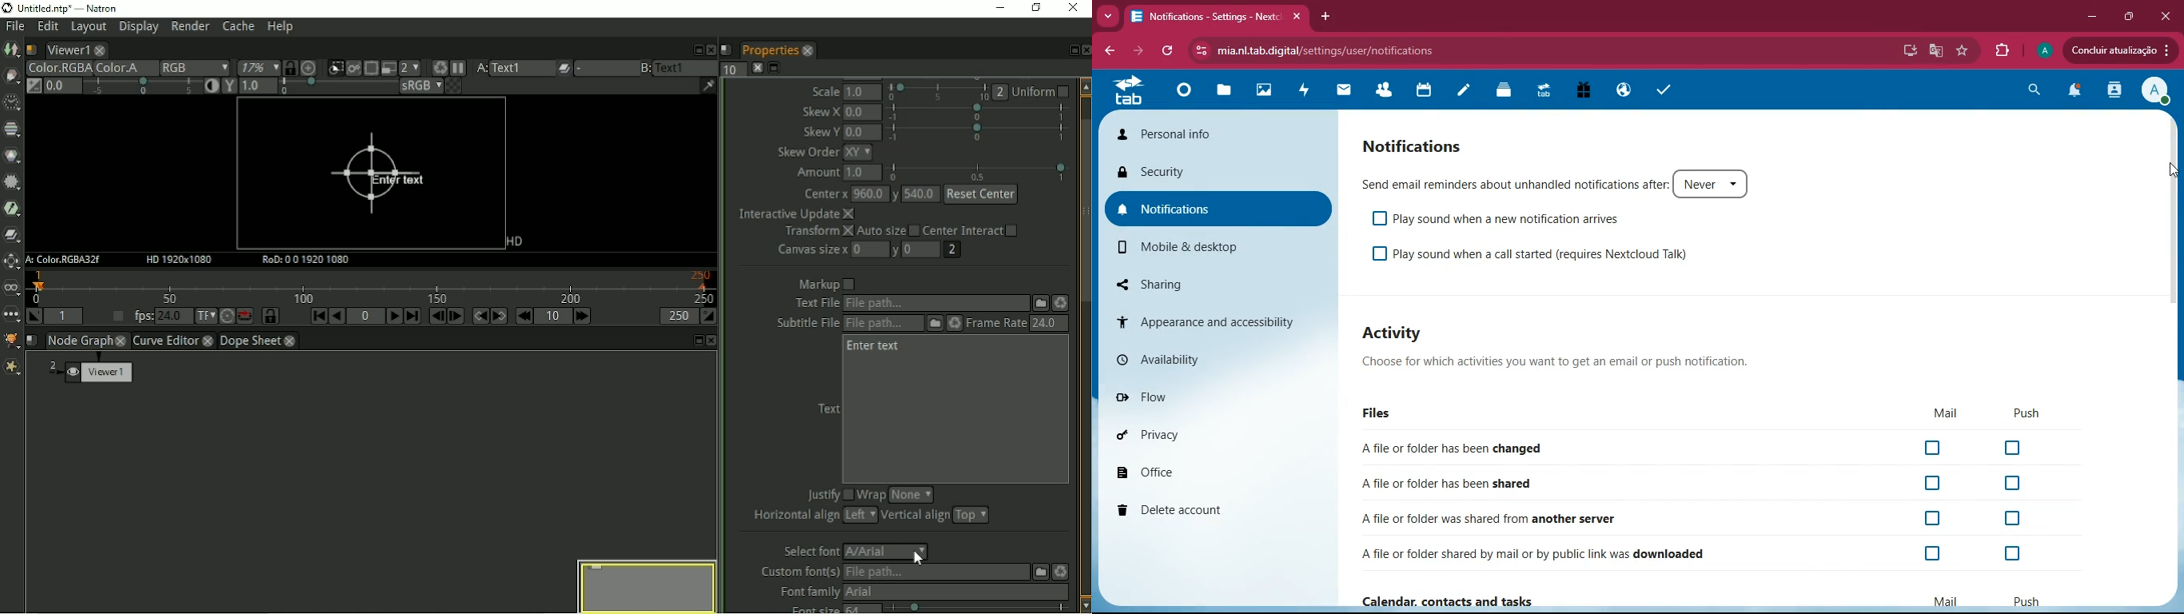  What do you see at coordinates (1396, 333) in the screenshot?
I see `activity` at bounding box center [1396, 333].